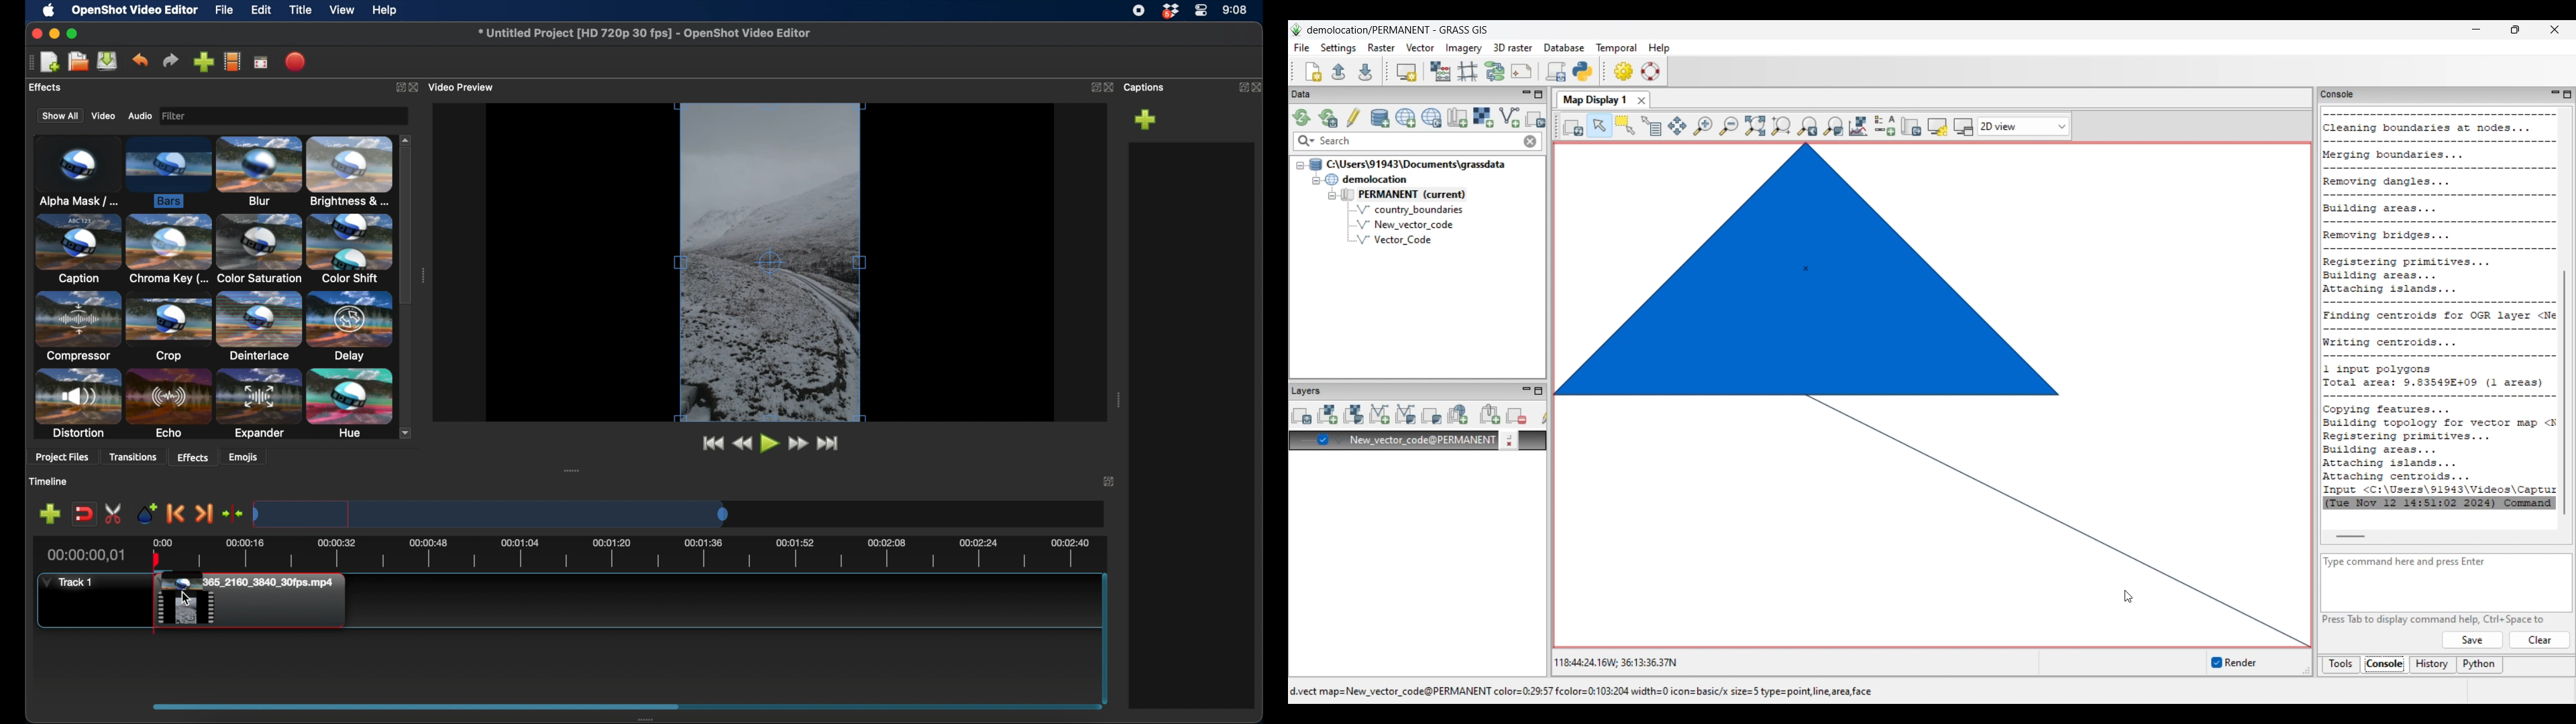  What do you see at coordinates (74, 34) in the screenshot?
I see `maximize` at bounding box center [74, 34].